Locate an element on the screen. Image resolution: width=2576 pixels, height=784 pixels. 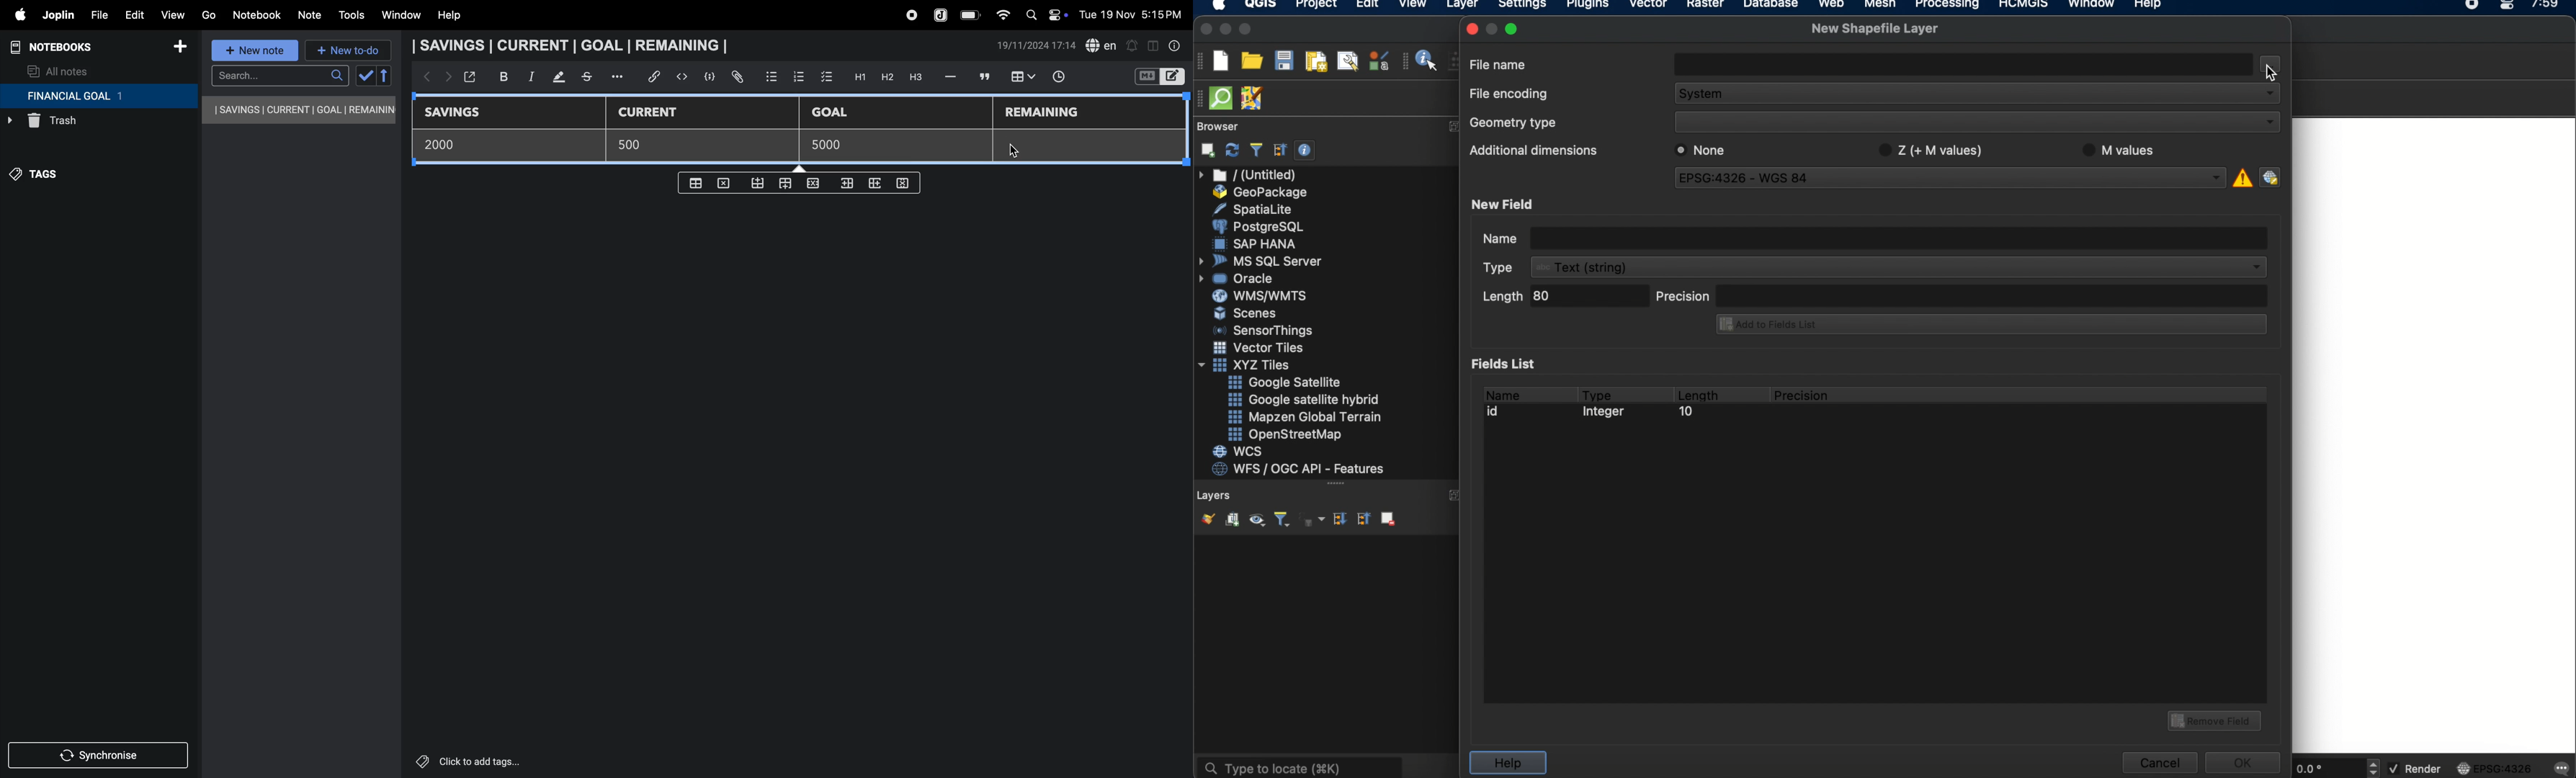
degree is located at coordinates (2325, 768).